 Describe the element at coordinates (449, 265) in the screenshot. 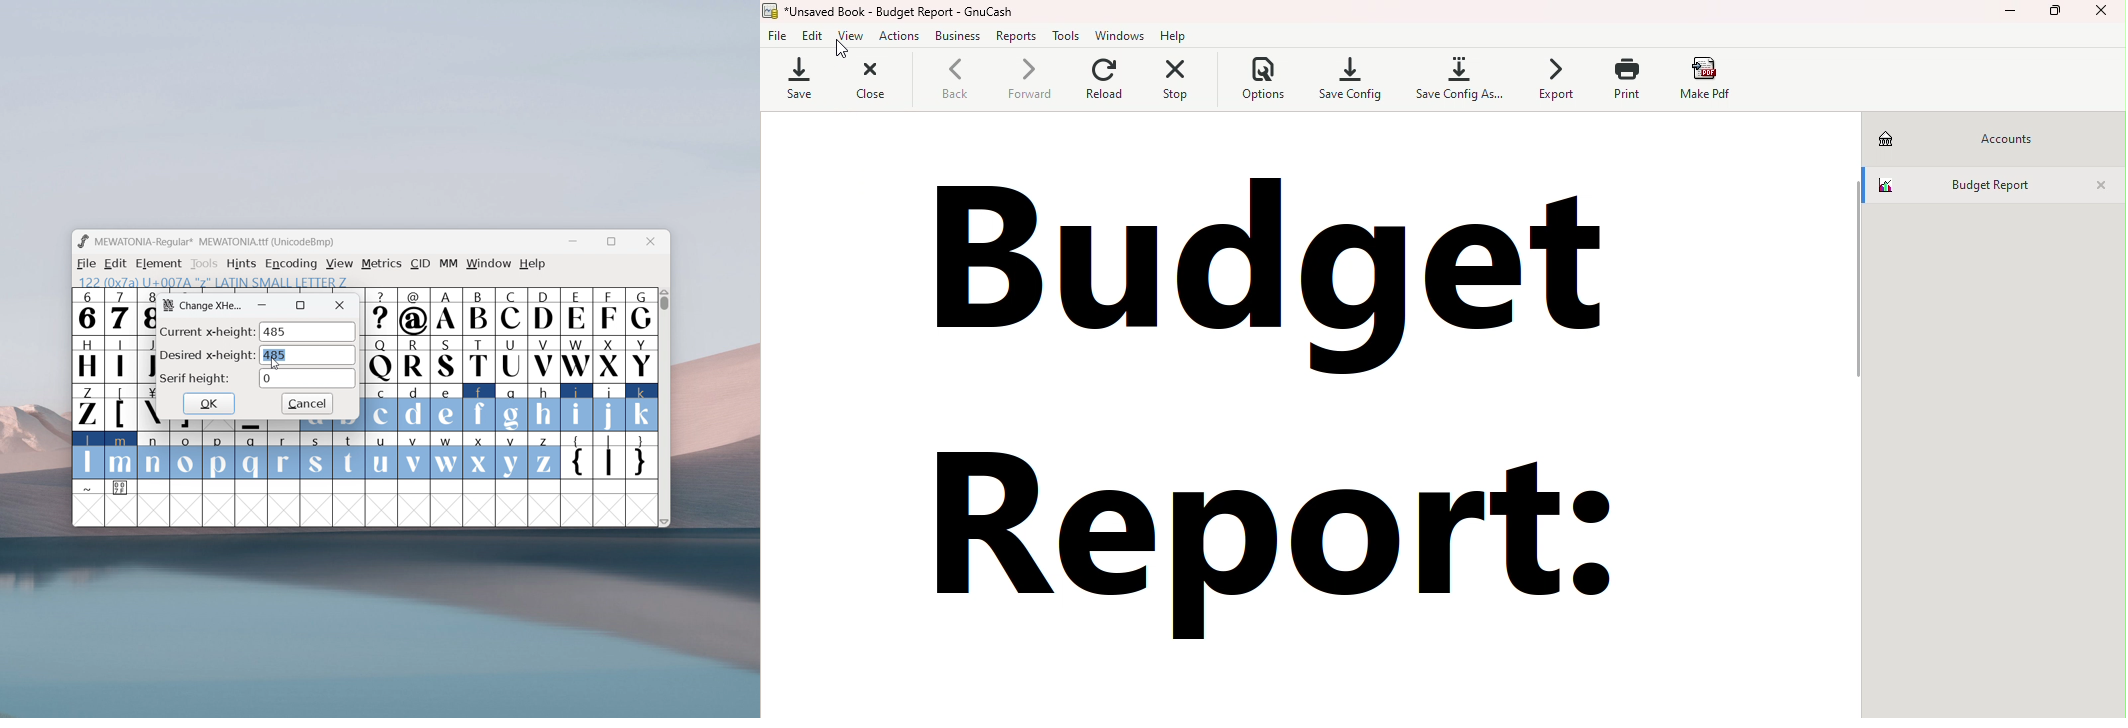

I see `MM` at that location.